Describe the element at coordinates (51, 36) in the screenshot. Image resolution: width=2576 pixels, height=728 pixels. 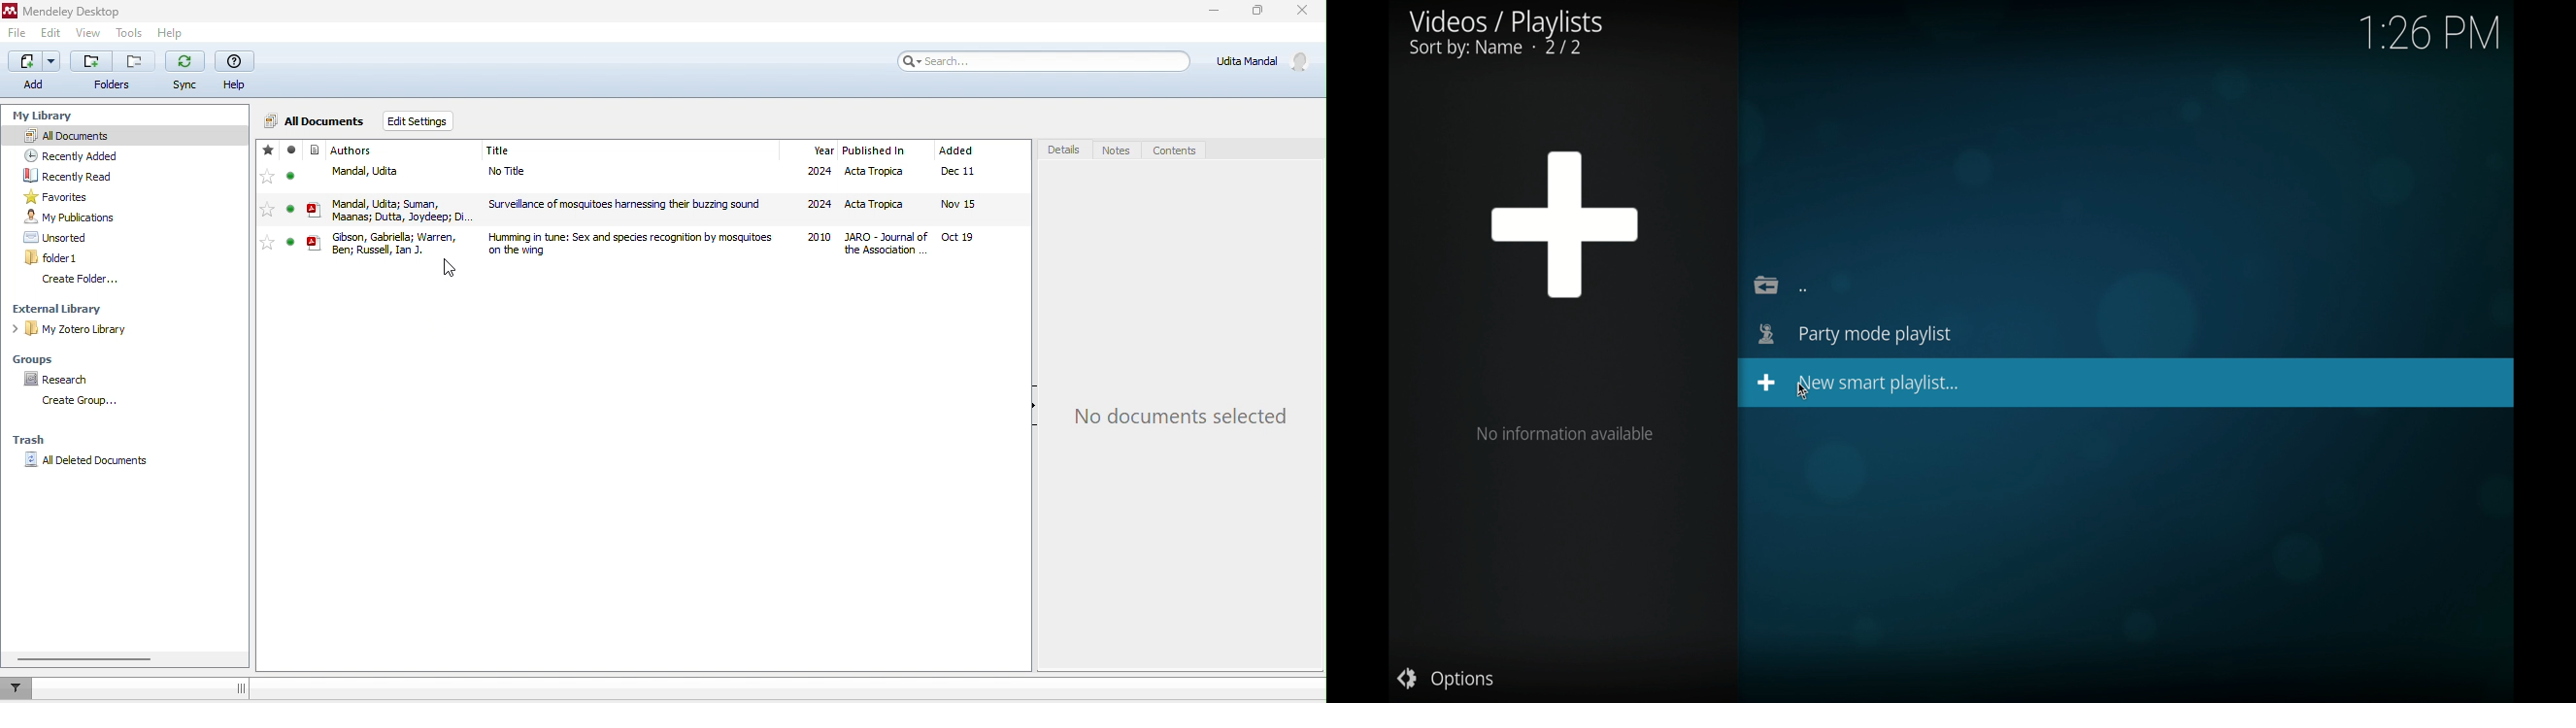
I see `edit` at that location.